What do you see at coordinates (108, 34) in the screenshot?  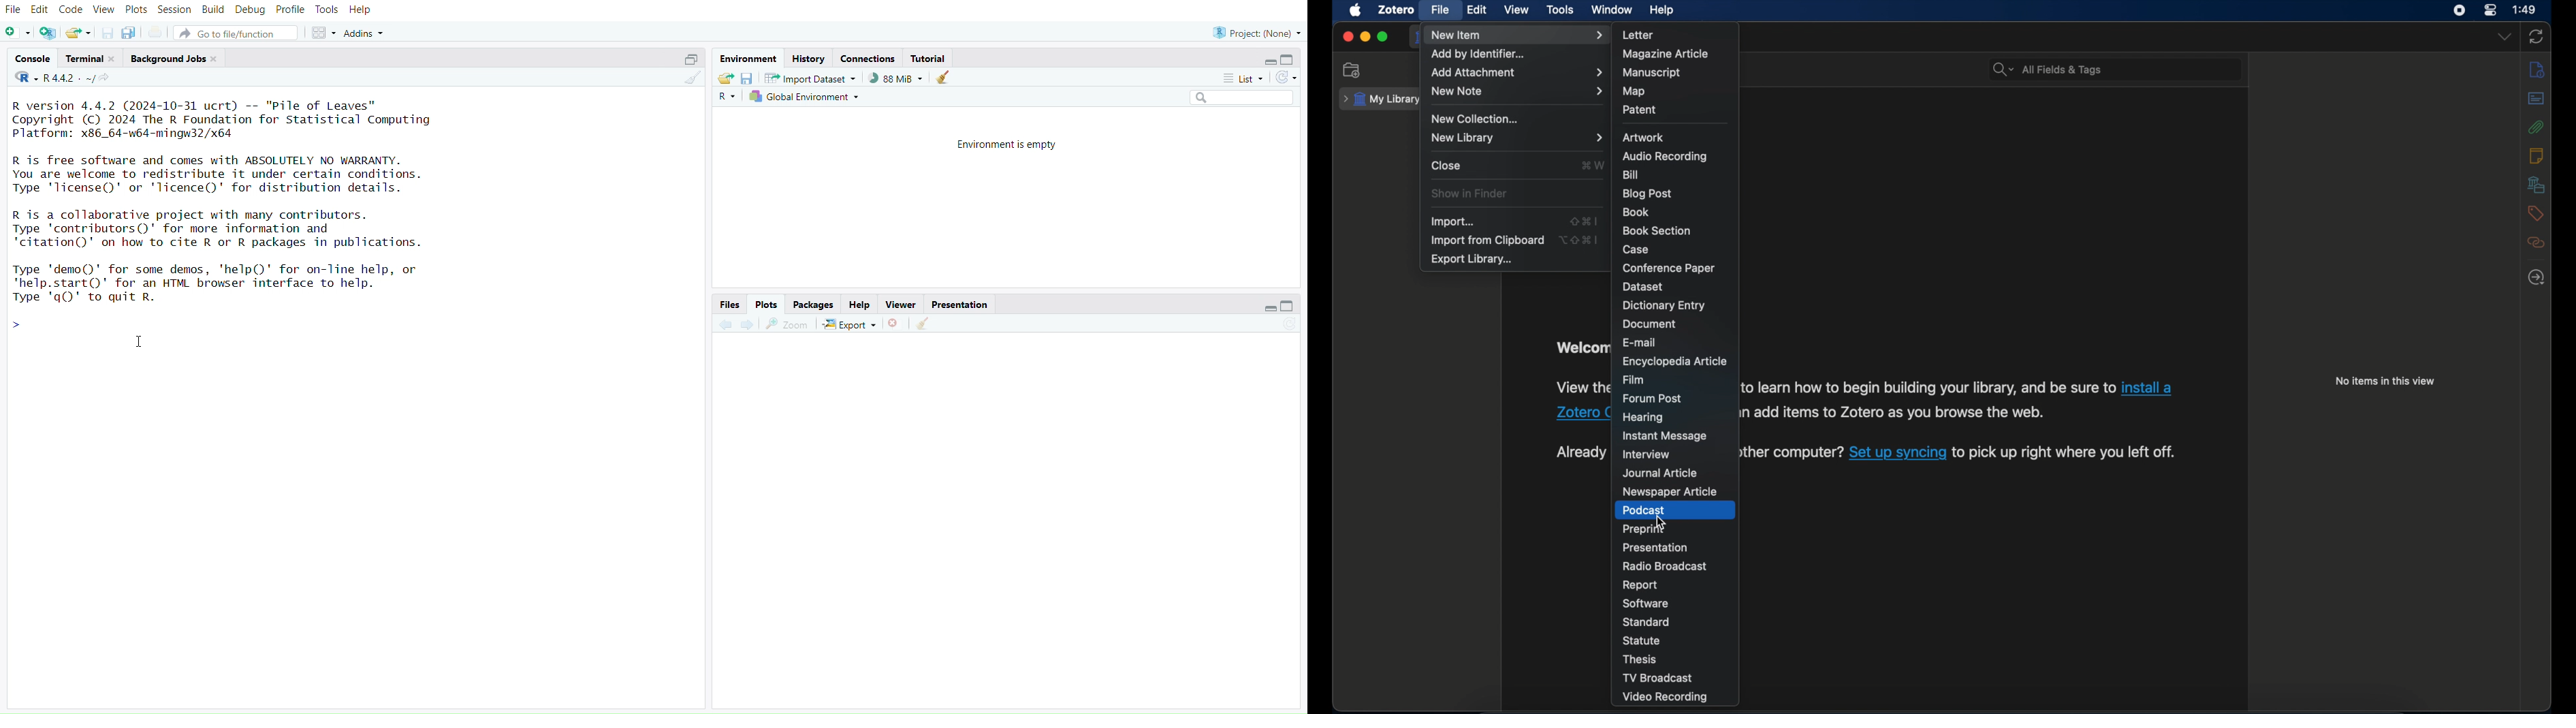 I see `save current document` at bounding box center [108, 34].